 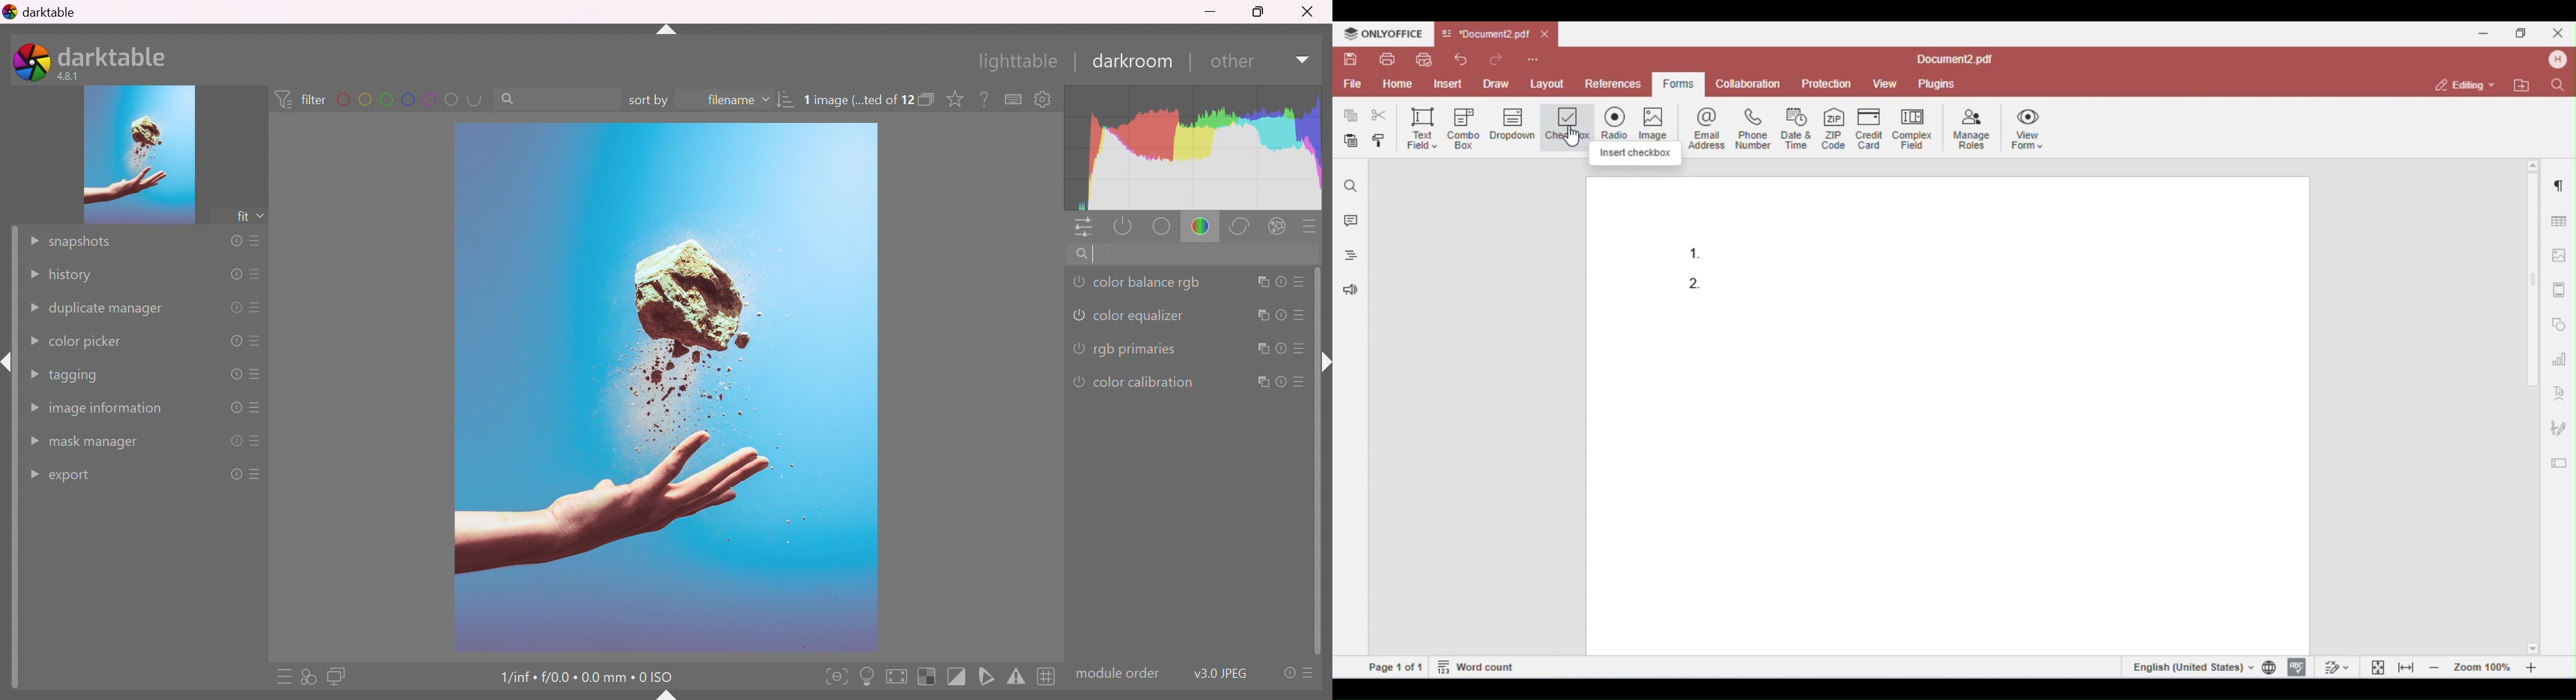 I want to click on quick access panel, so click(x=1084, y=226).